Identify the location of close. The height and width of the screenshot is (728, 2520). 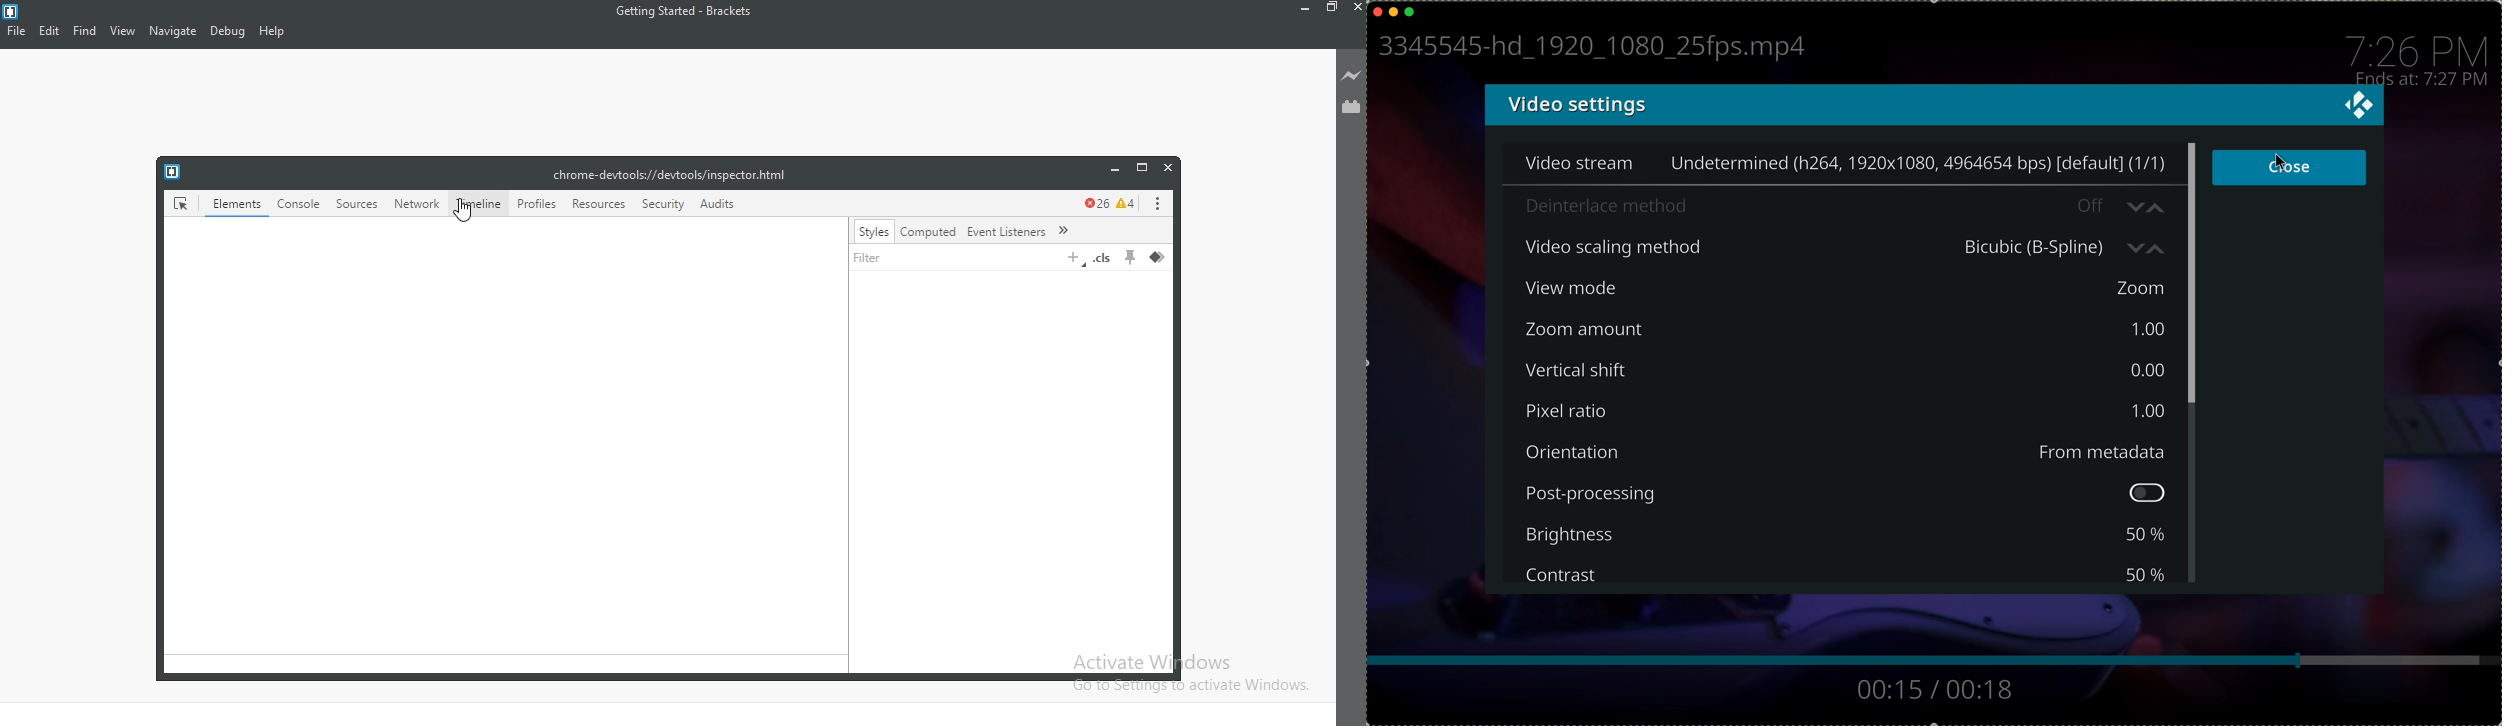
(2357, 105).